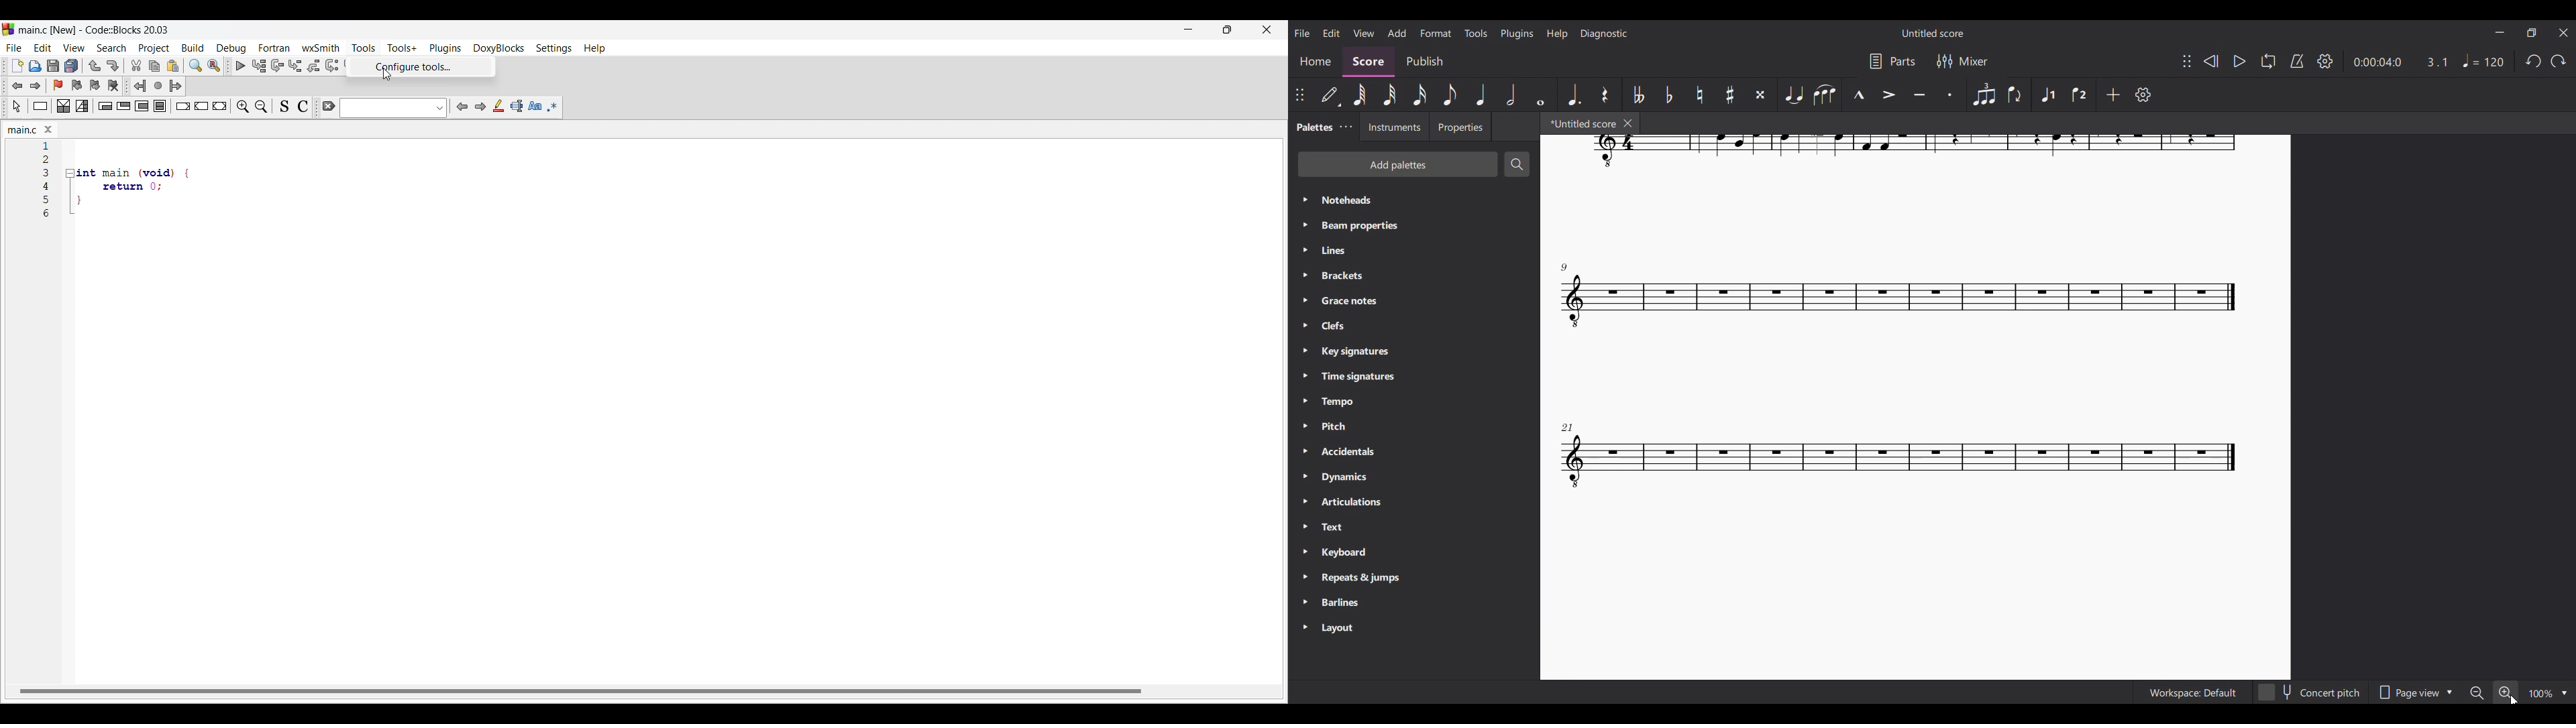 Image resolution: width=2576 pixels, height=728 pixels. I want to click on Undo, so click(2534, 60).